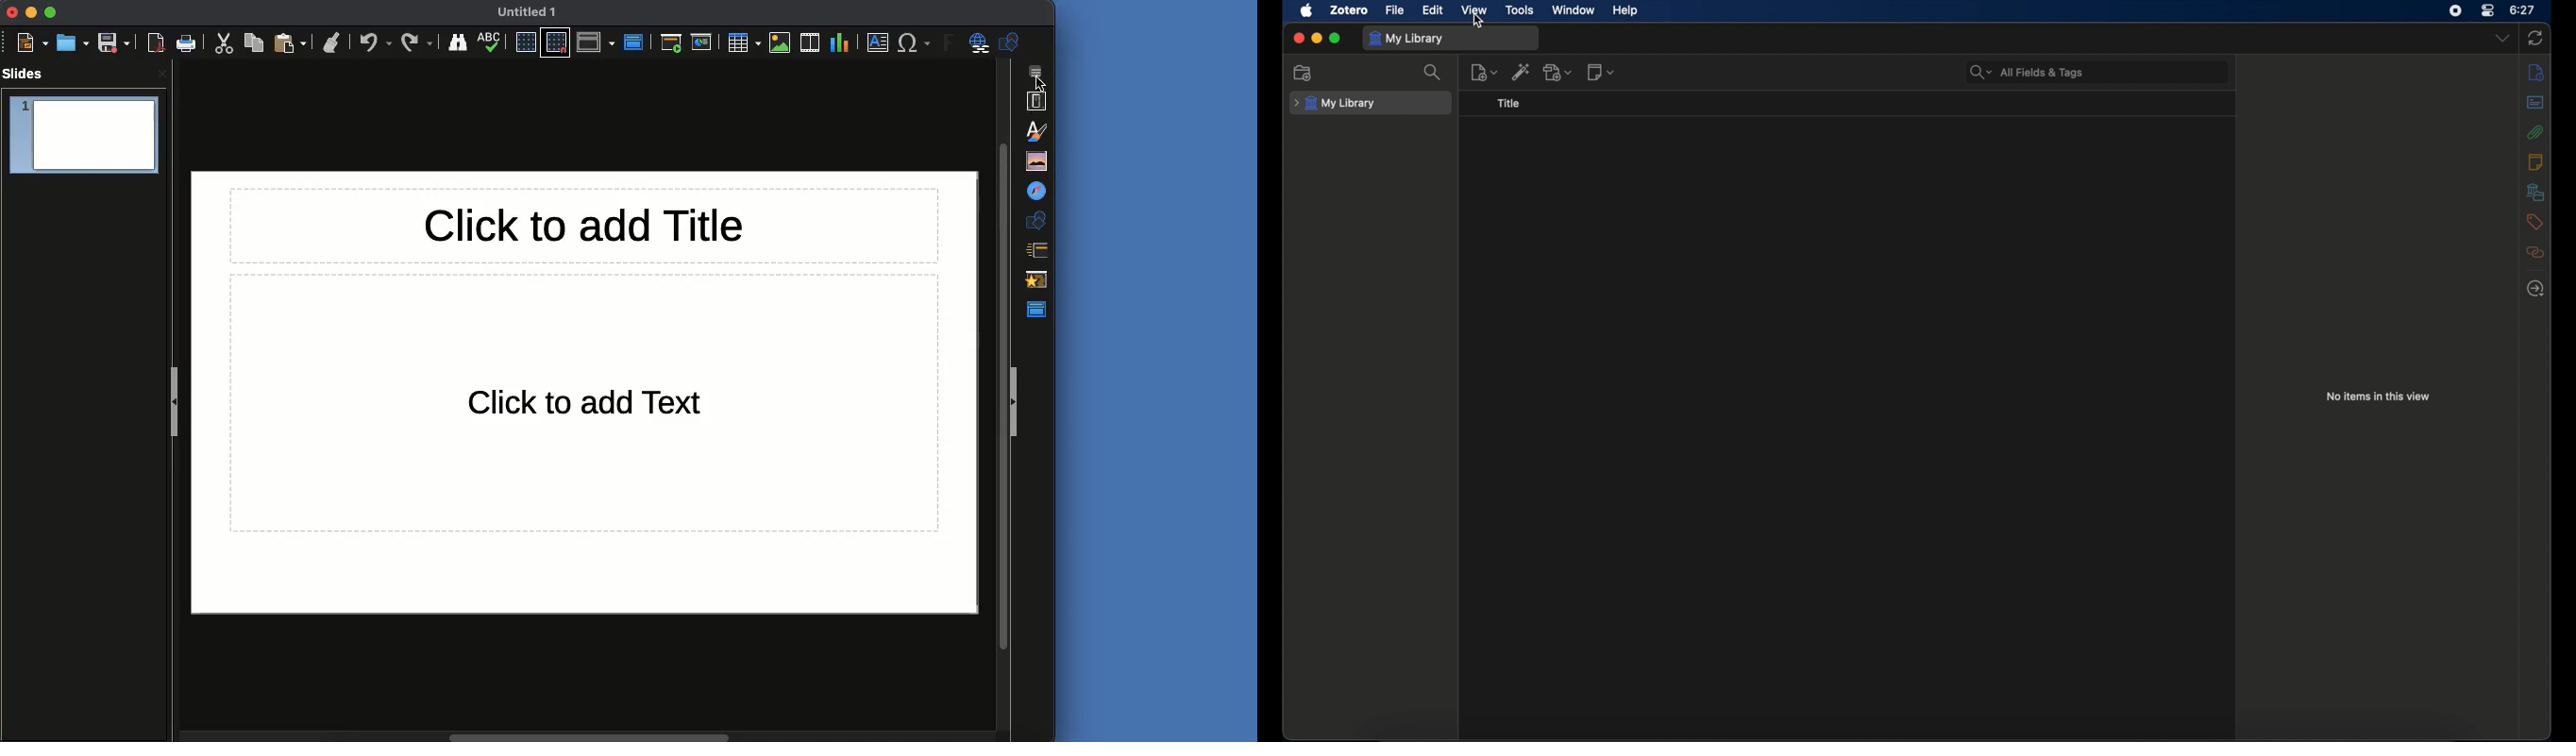 The height and width of the screenshot is (756, 2576). What do you see at coordinates (1039, 309) in the screenshot?
I see `Master view` at bounding box center [1039, 309].